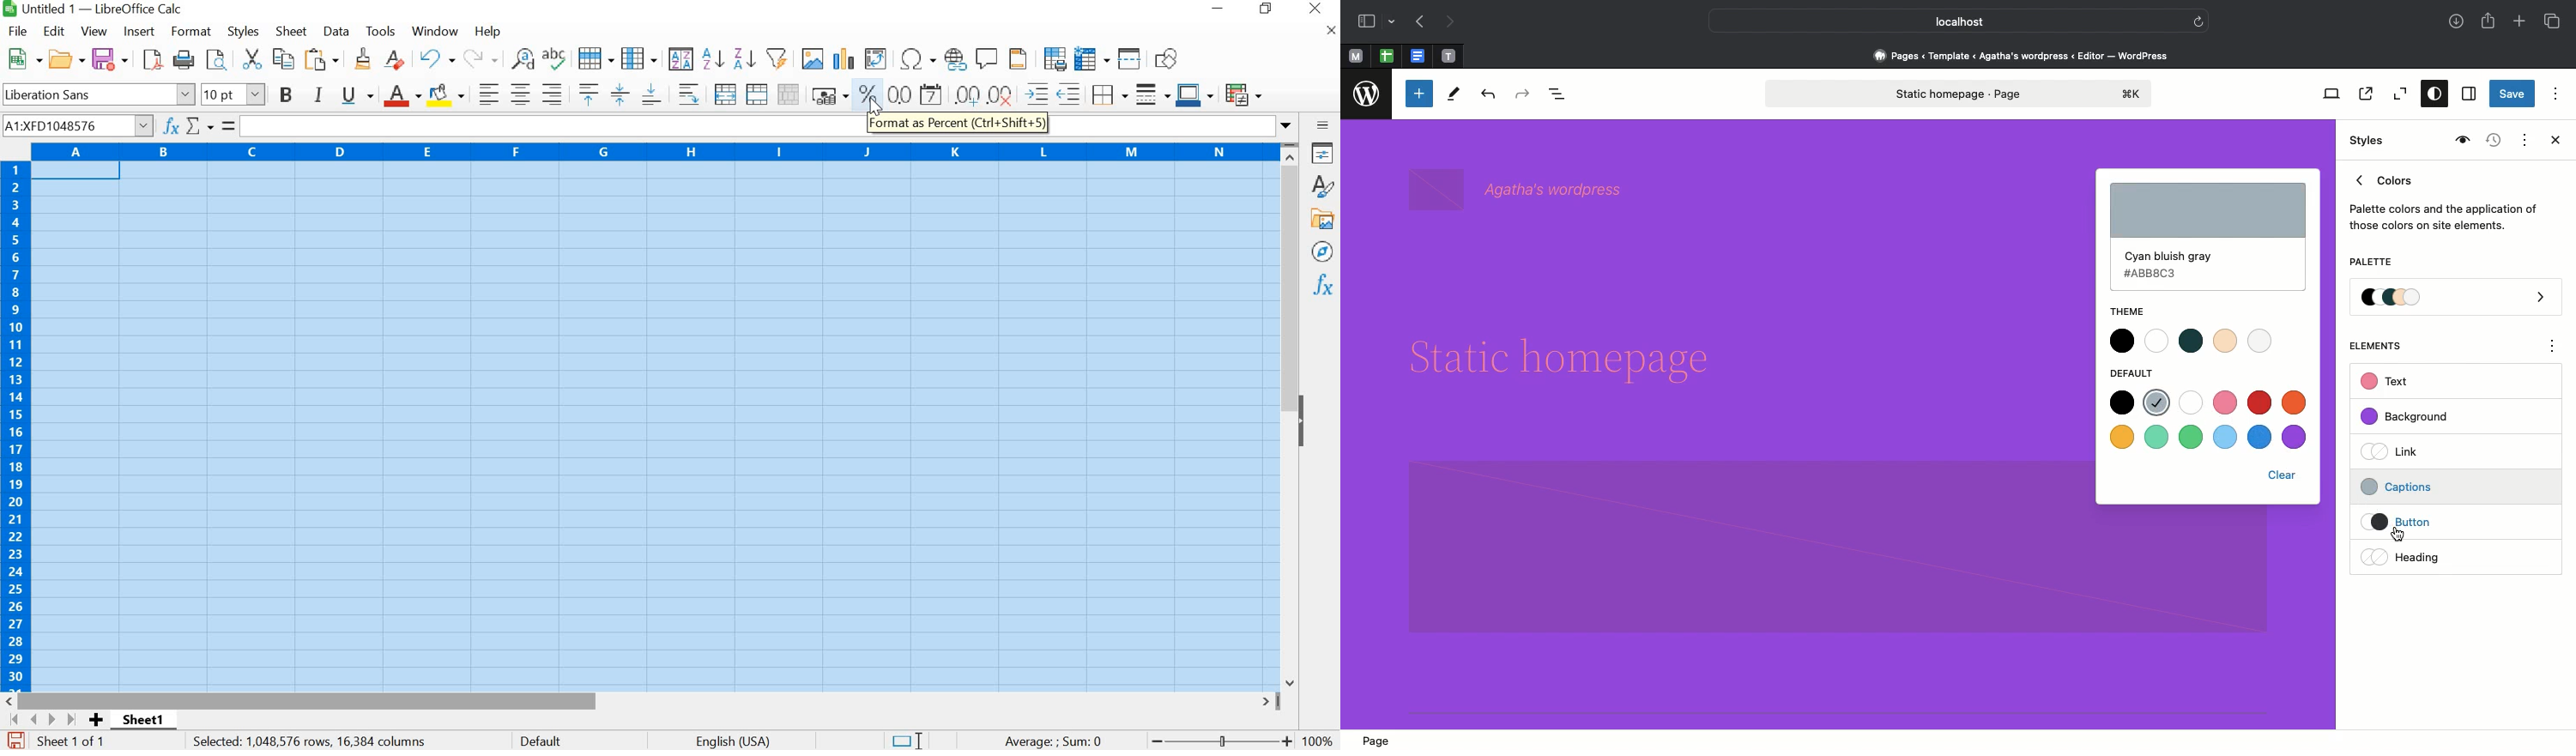 The image size is (2576, 756). Describe the element at coordinates (318, 95) in the screenshot. I see `ITALIC` at that location.